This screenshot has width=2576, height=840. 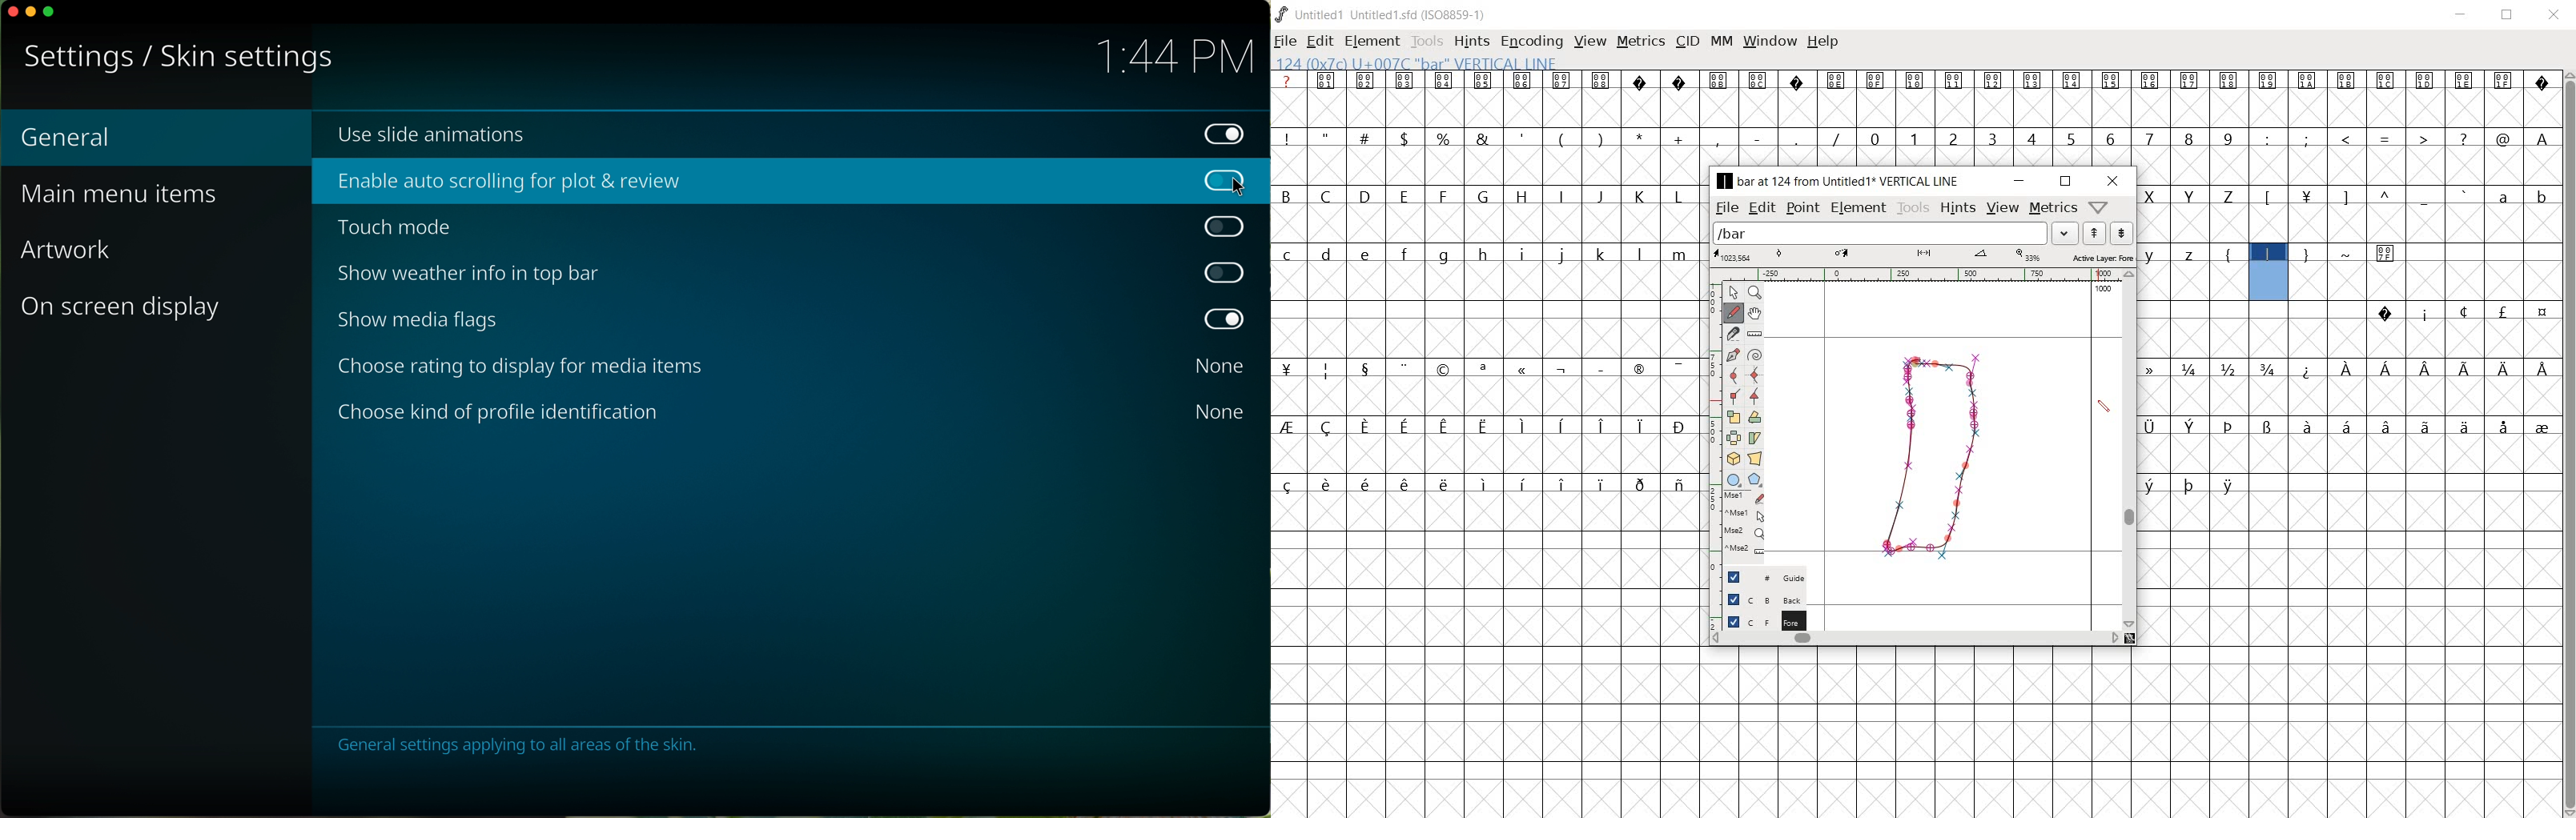 I want to click on scroll by hand, so click(x=1754, y=313).